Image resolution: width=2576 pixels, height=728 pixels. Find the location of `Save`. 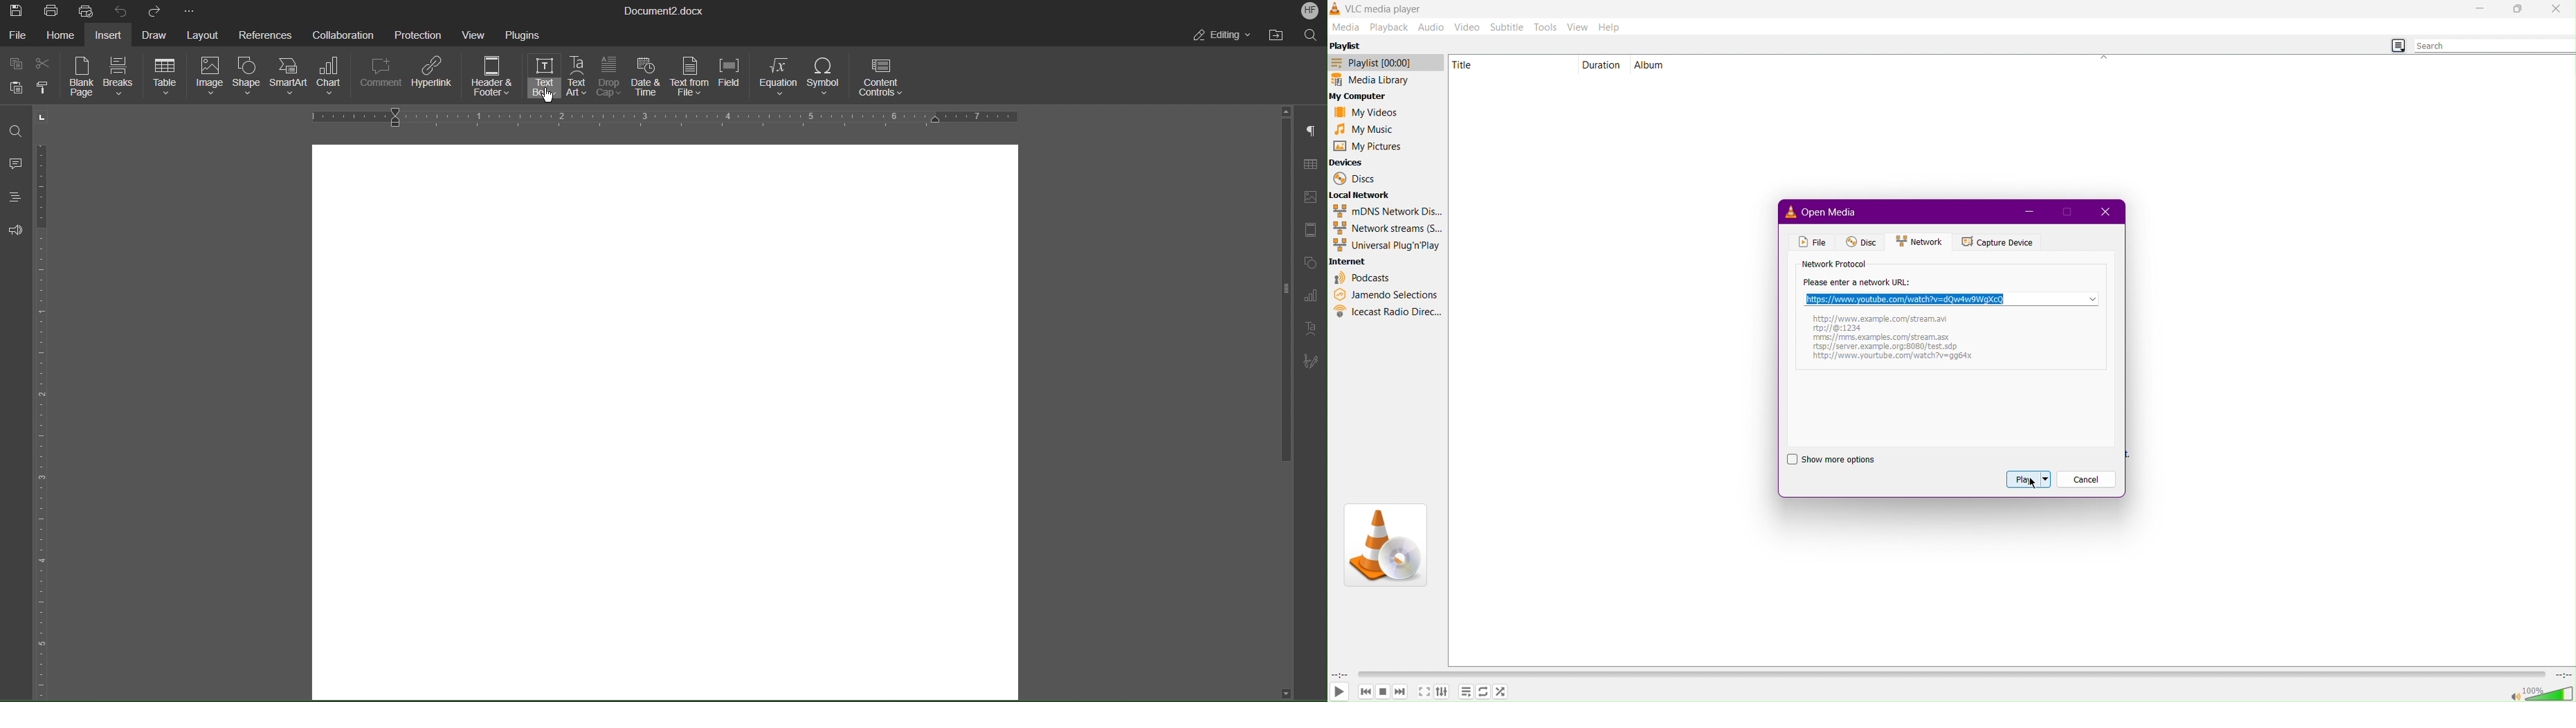

Save is located at coordinates (18, 10).